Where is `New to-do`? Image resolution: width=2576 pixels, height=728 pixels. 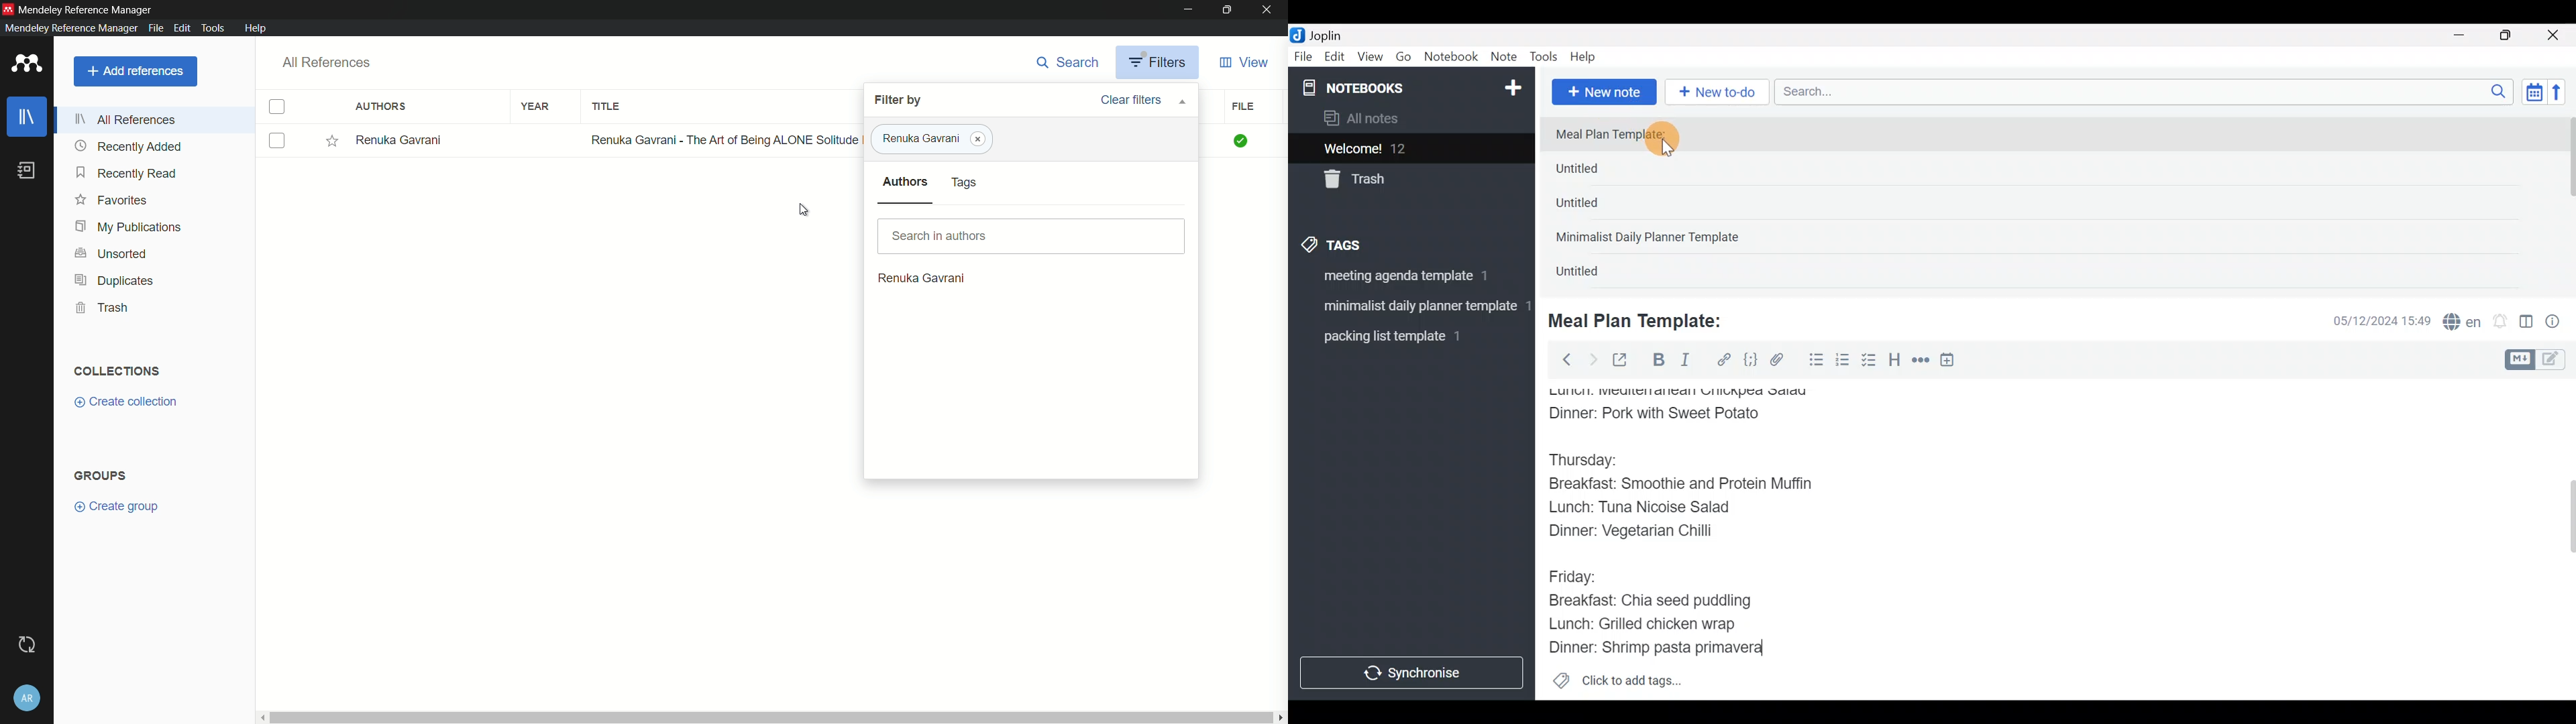 New to-do is located at coordinates (1720, 93).